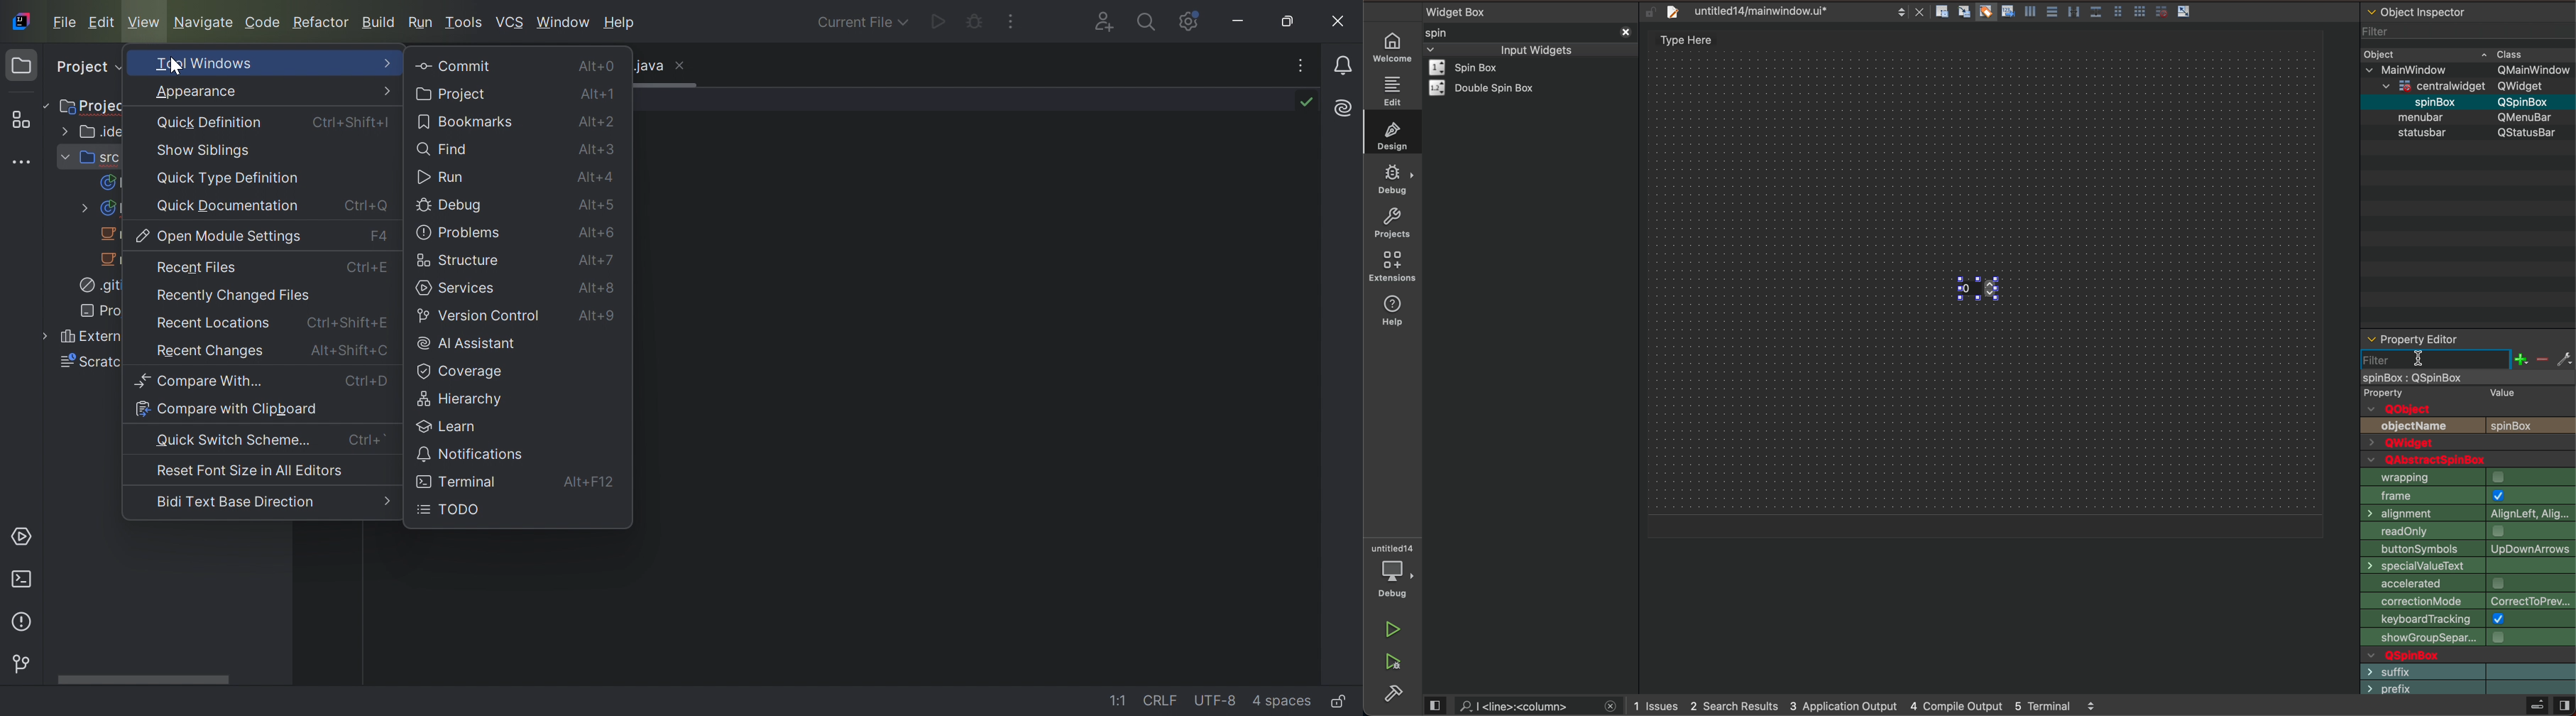 The image size is (2576, 728). I want to click on dock option, so click(2466, 583).